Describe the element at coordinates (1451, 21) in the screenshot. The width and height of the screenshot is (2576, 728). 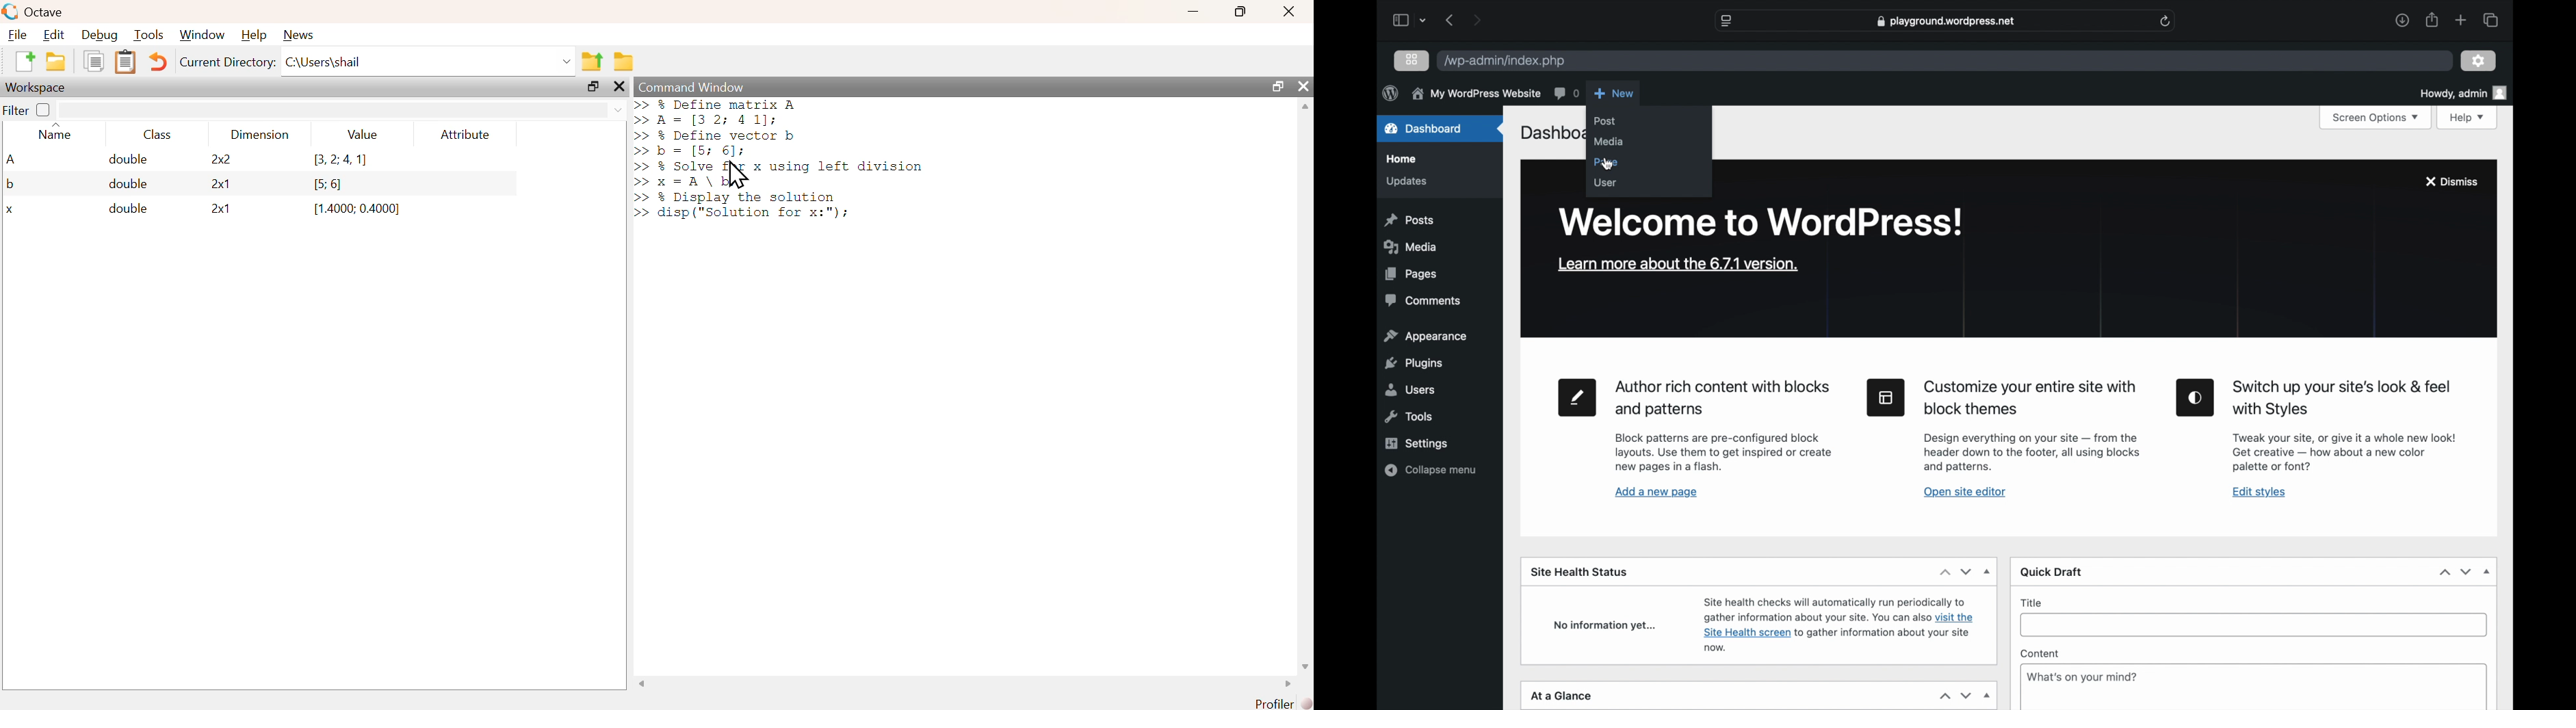
I see `previous page` at that location.